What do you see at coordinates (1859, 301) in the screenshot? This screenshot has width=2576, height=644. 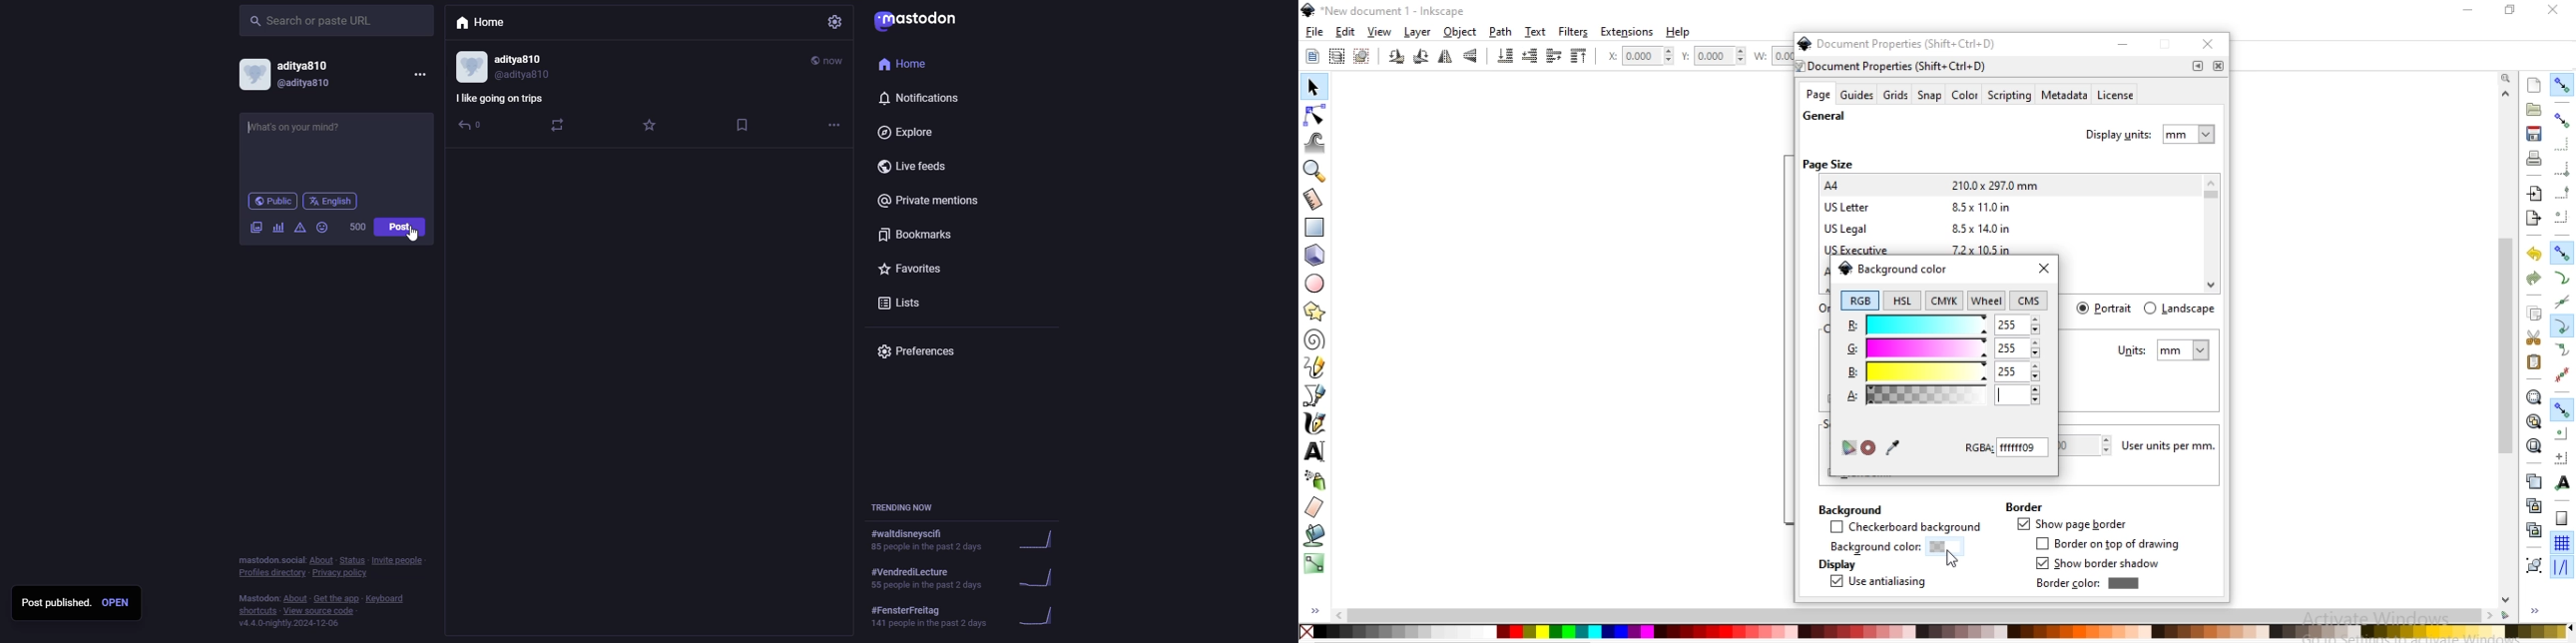 I see `rgb` at bounding box center [1859, 301].